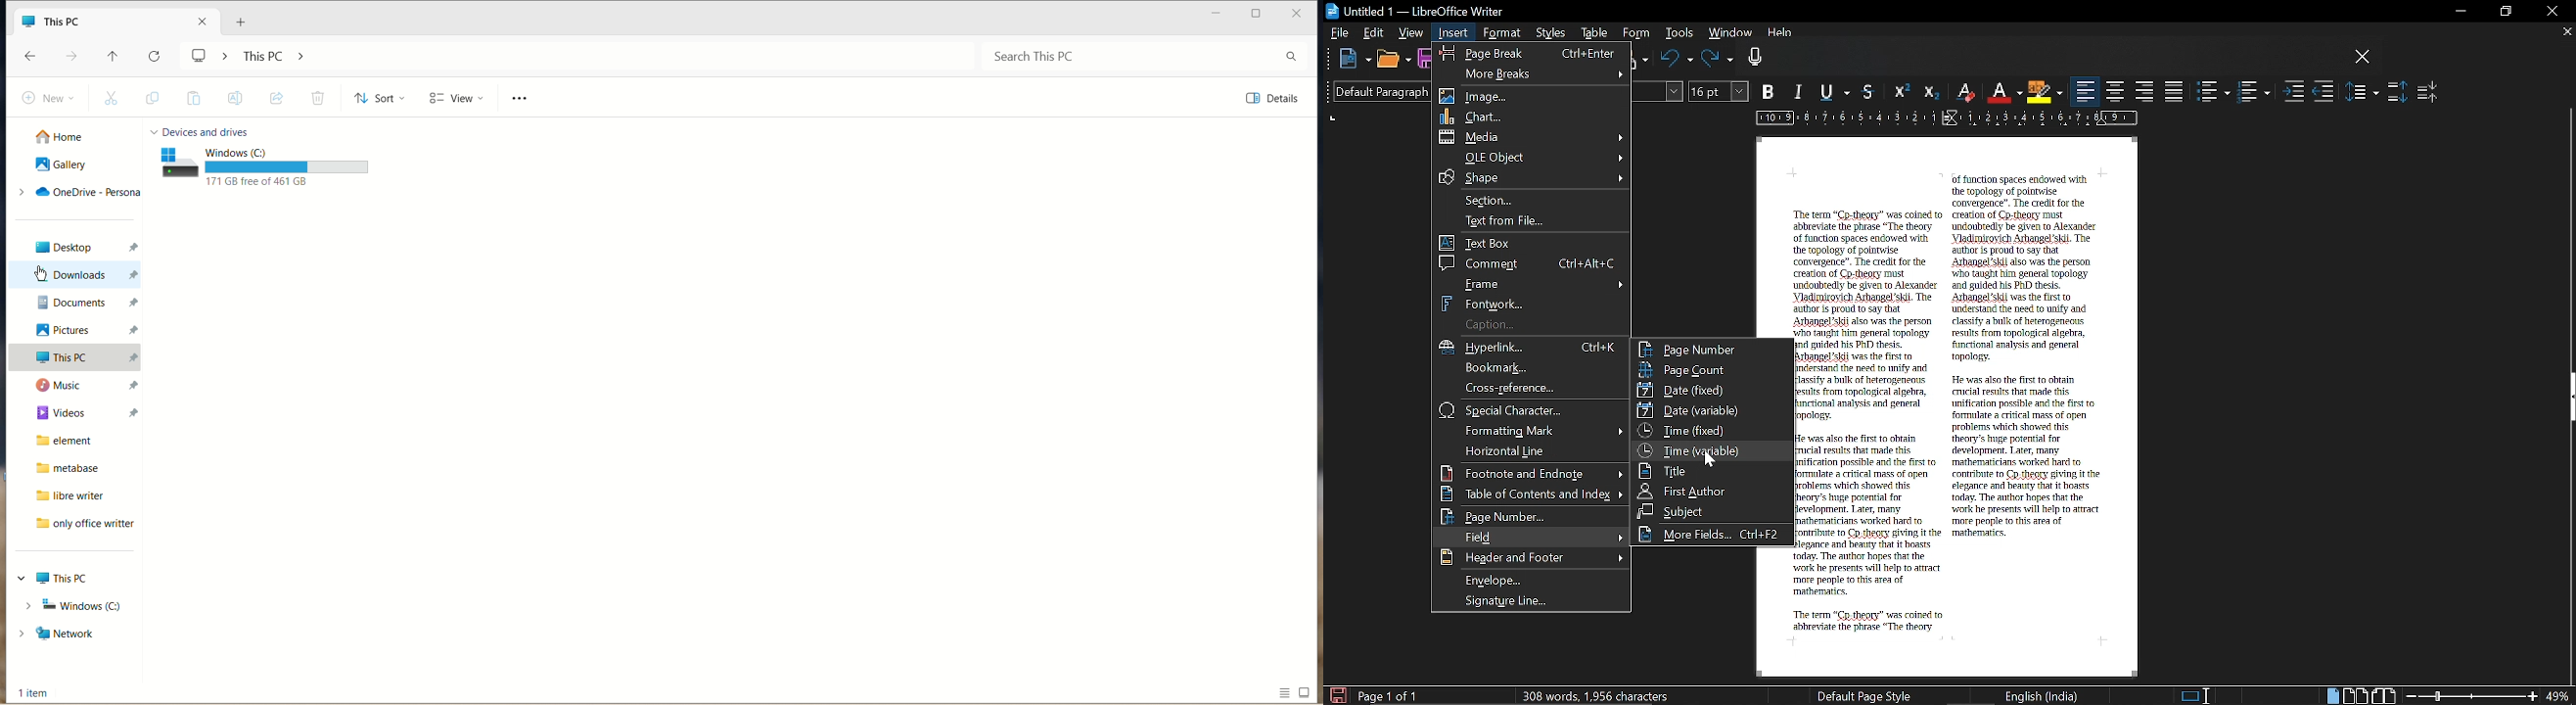 This screenshot has height=728, width=2576. What do you see at coordinates (1710, 511) in the screenshot?
I see `Subject` at bounding box center [1710, 511].